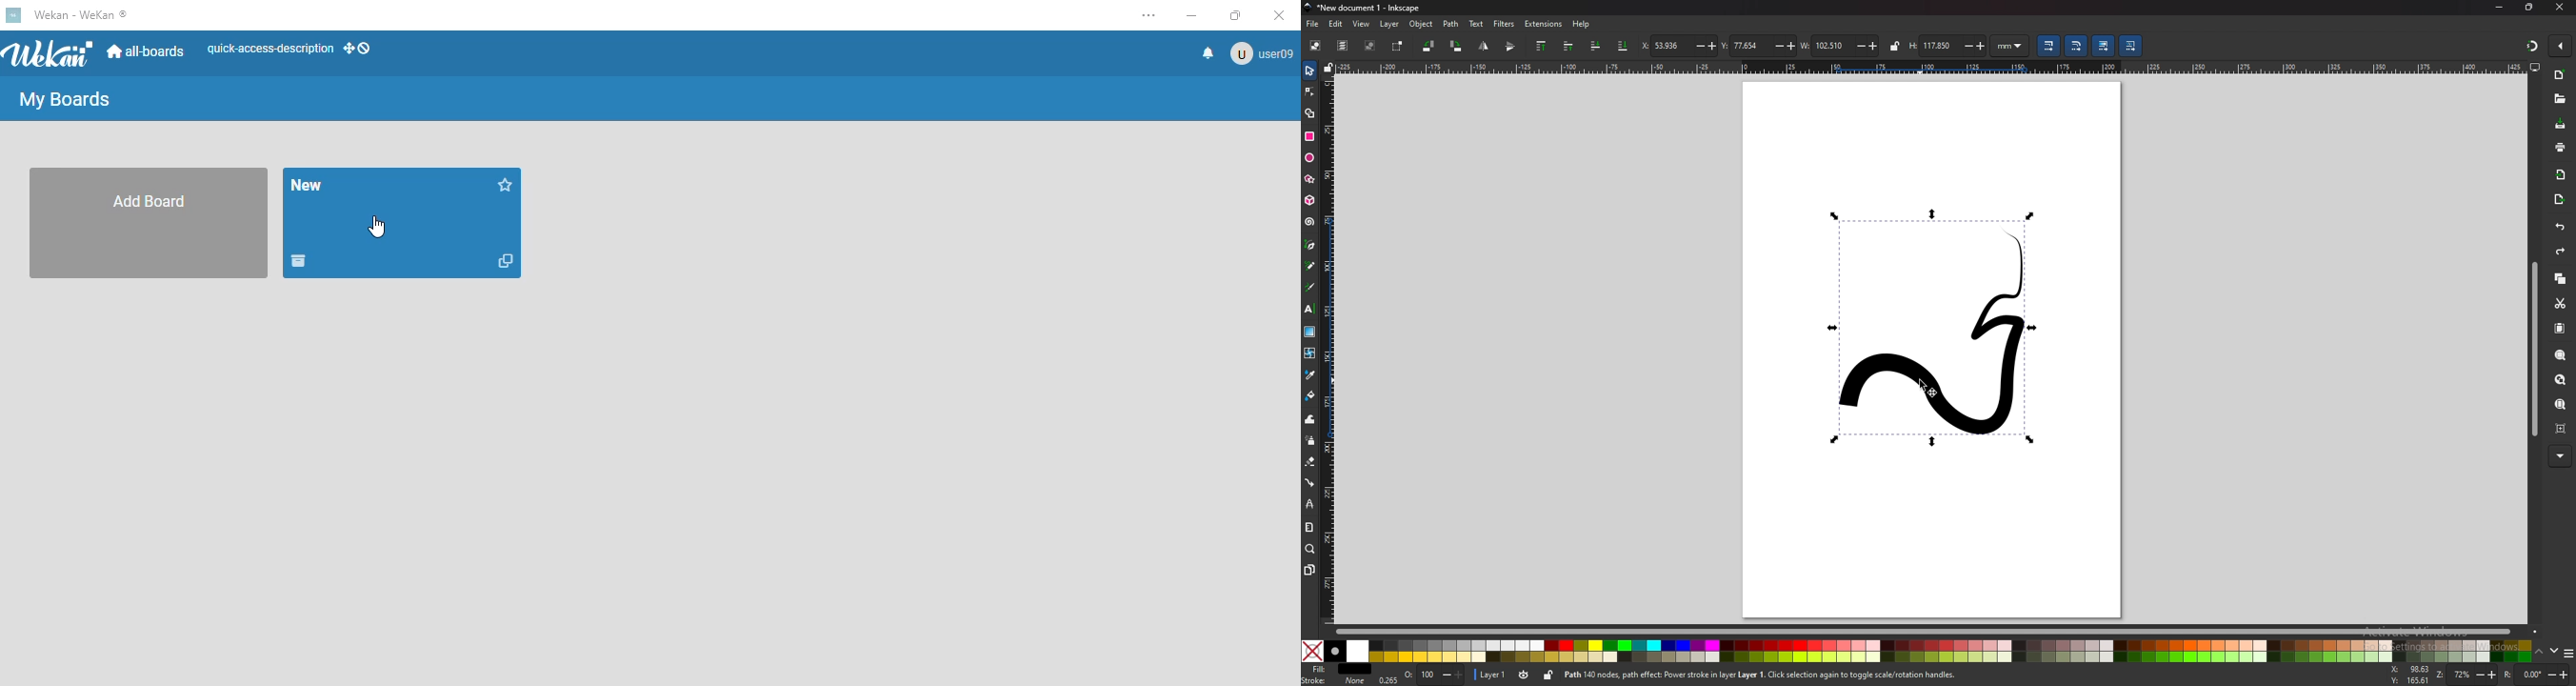  Describe the element at coordinates (1679, 45) in the screenshot. I see `x coordinates` at that location.